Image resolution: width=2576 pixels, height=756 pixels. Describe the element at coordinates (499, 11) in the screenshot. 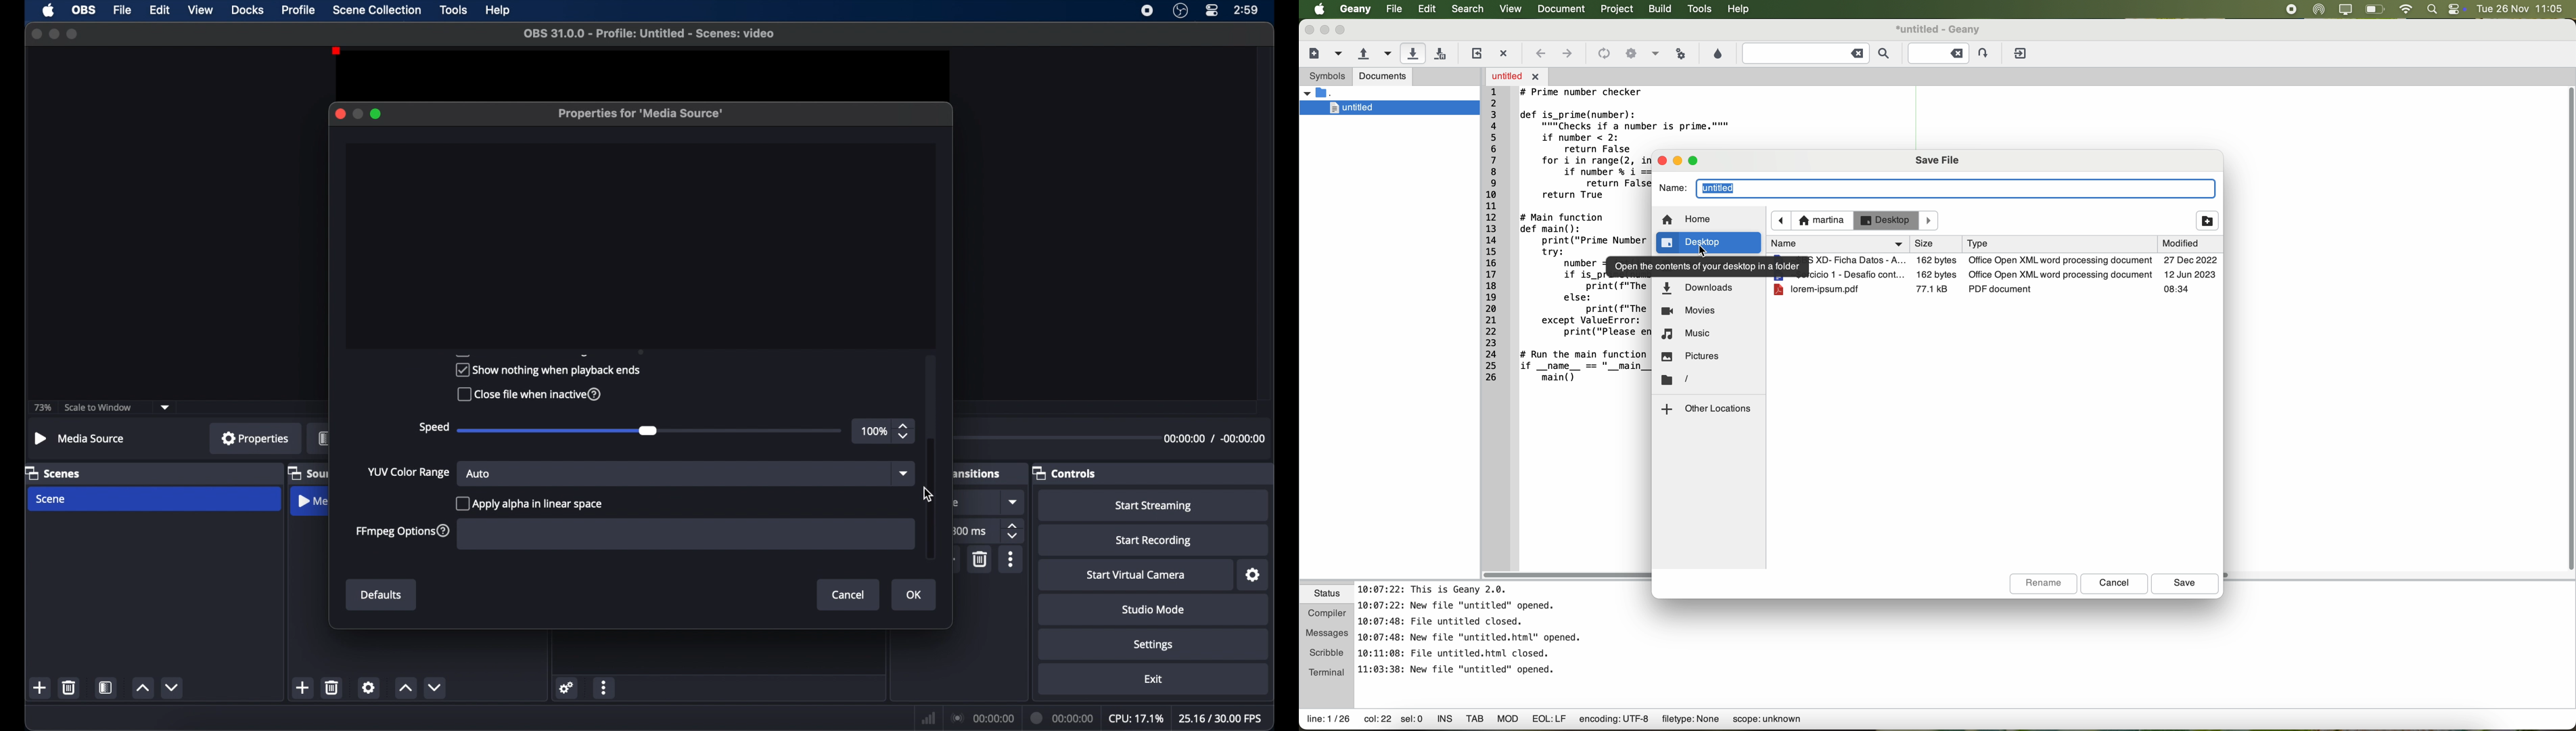

I see `help` at that location.